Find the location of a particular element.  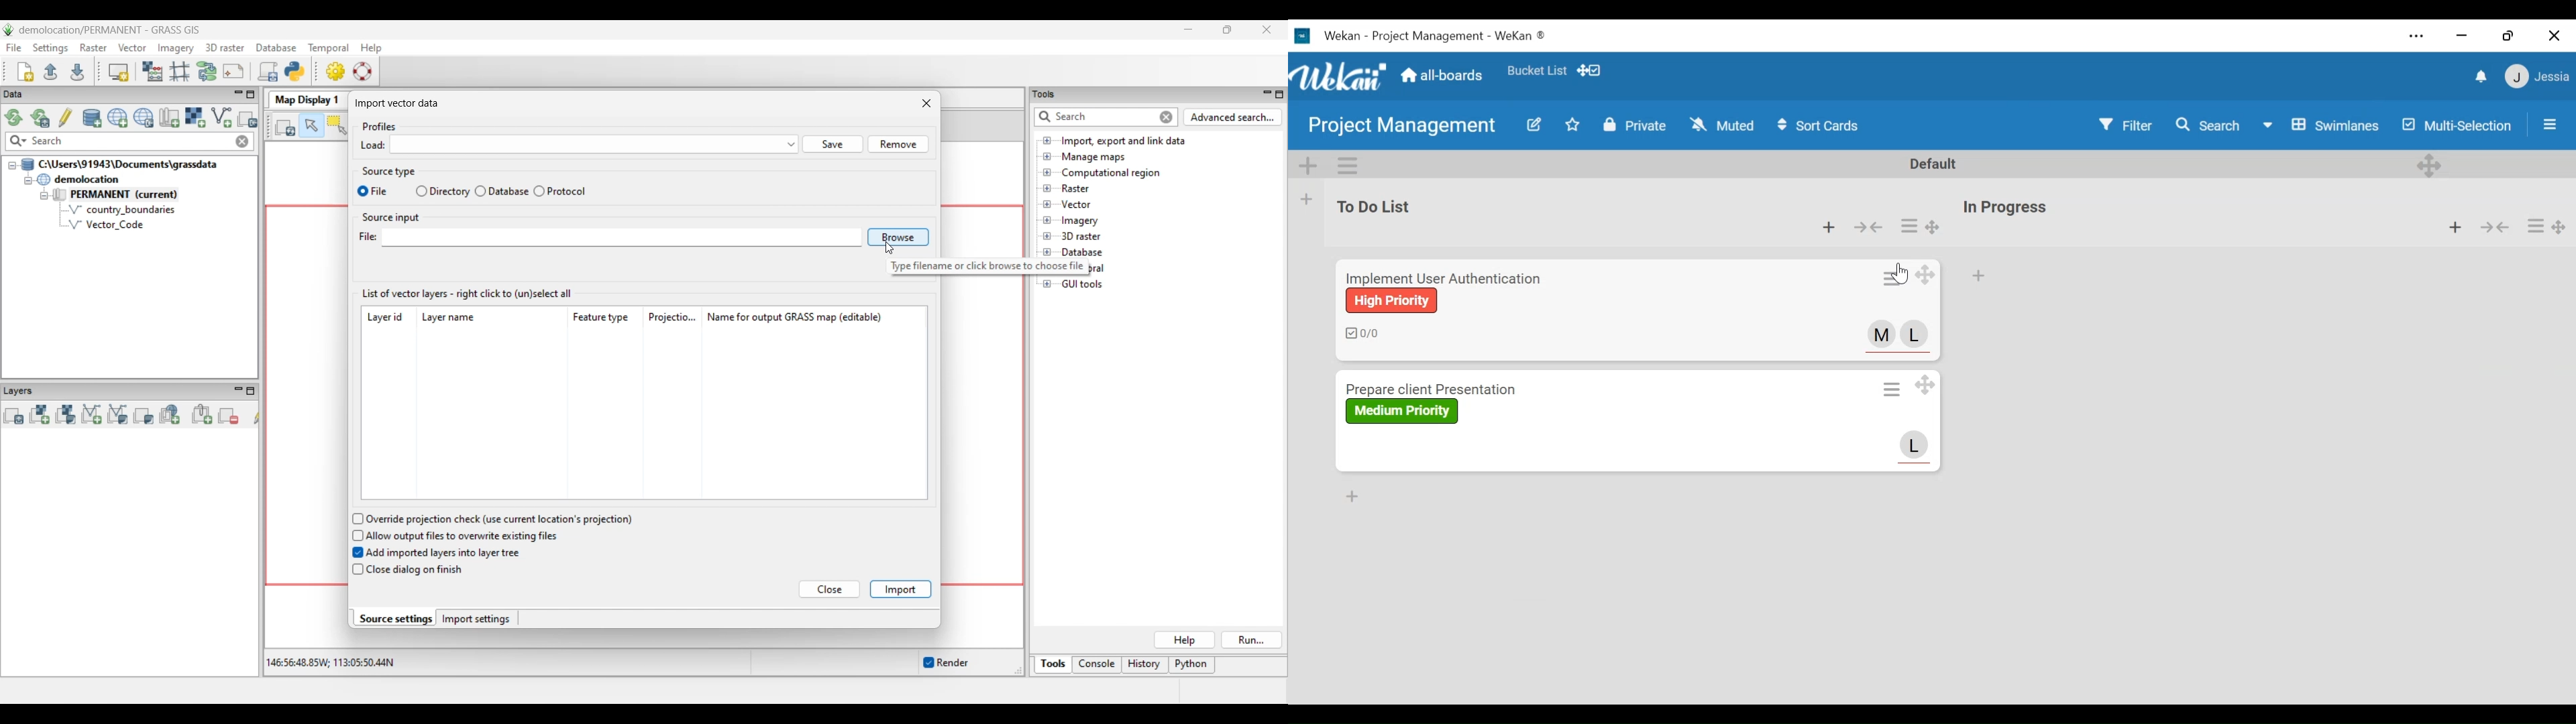

Software logo is located at coordinates (9, 29).